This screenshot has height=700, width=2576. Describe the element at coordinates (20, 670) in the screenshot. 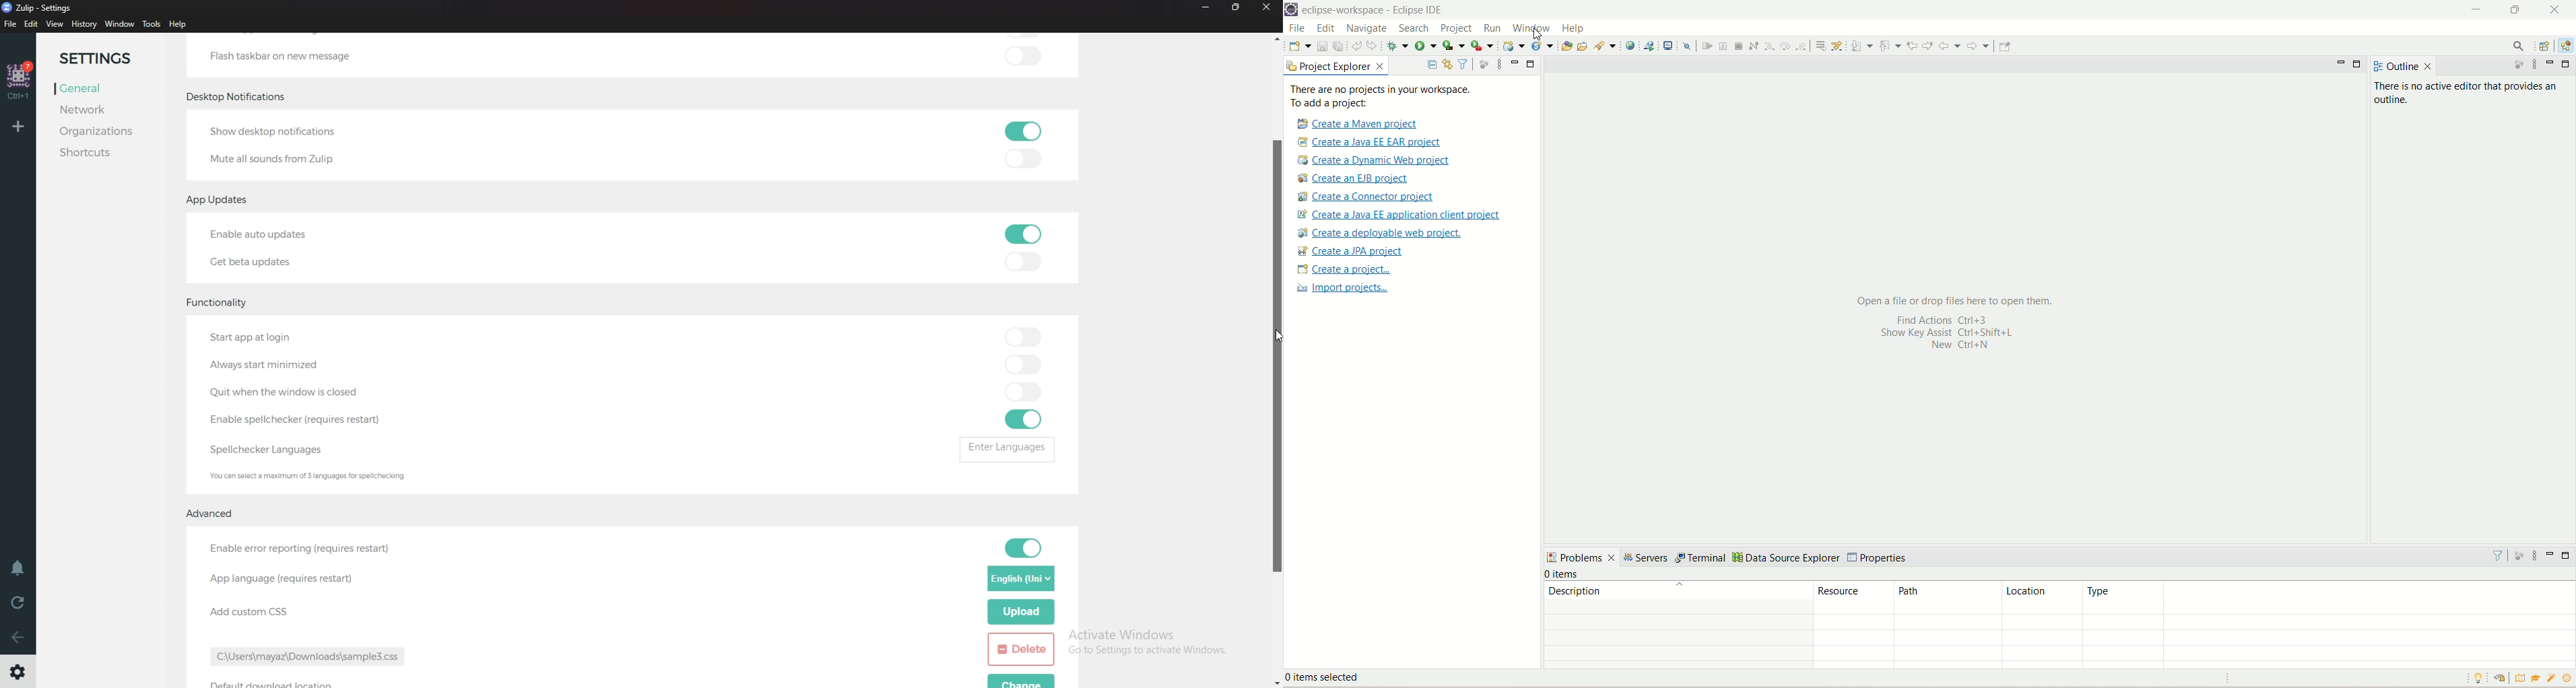

I see `Settings` at that location.